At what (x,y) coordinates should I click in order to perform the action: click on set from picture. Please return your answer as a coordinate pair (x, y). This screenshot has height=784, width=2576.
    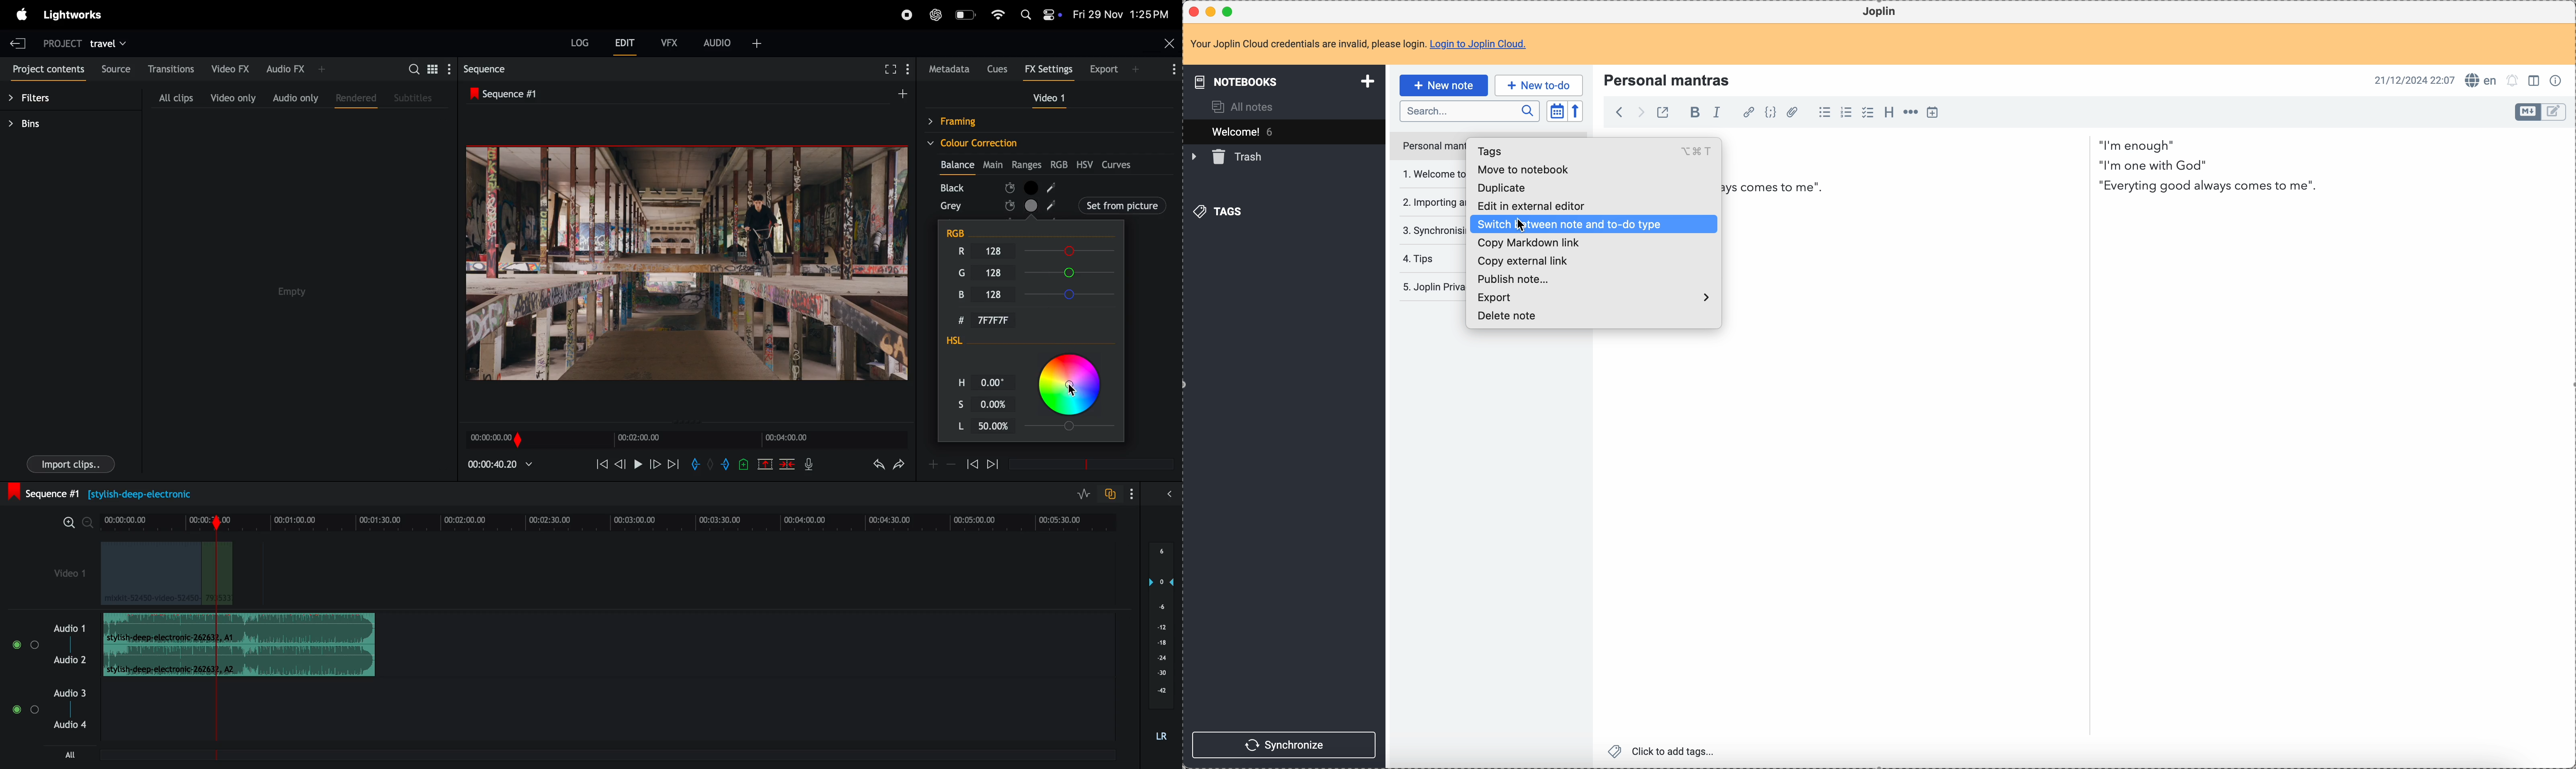
    Looking at the image, I should click on (1084, 204).